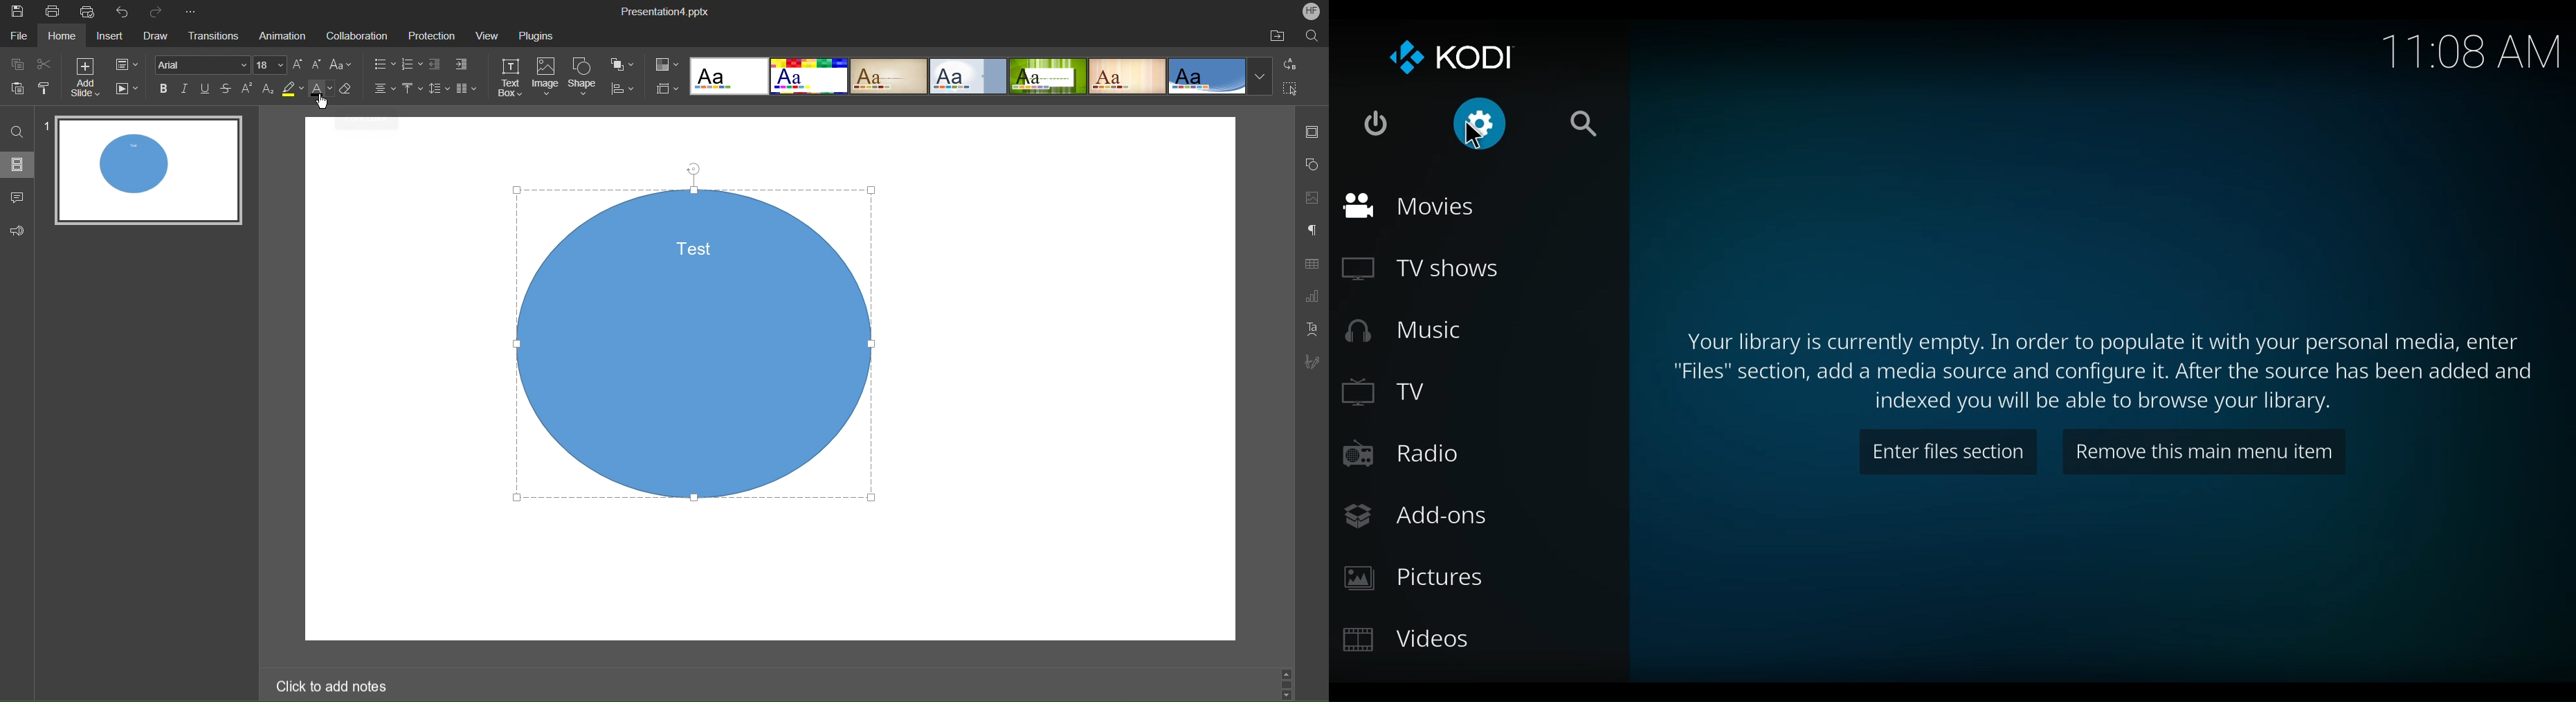 This screenshot has width=2576, height=728. Describe the element at coordinates (87, 80) in the screenshot. I see `Add Slide` at that location.